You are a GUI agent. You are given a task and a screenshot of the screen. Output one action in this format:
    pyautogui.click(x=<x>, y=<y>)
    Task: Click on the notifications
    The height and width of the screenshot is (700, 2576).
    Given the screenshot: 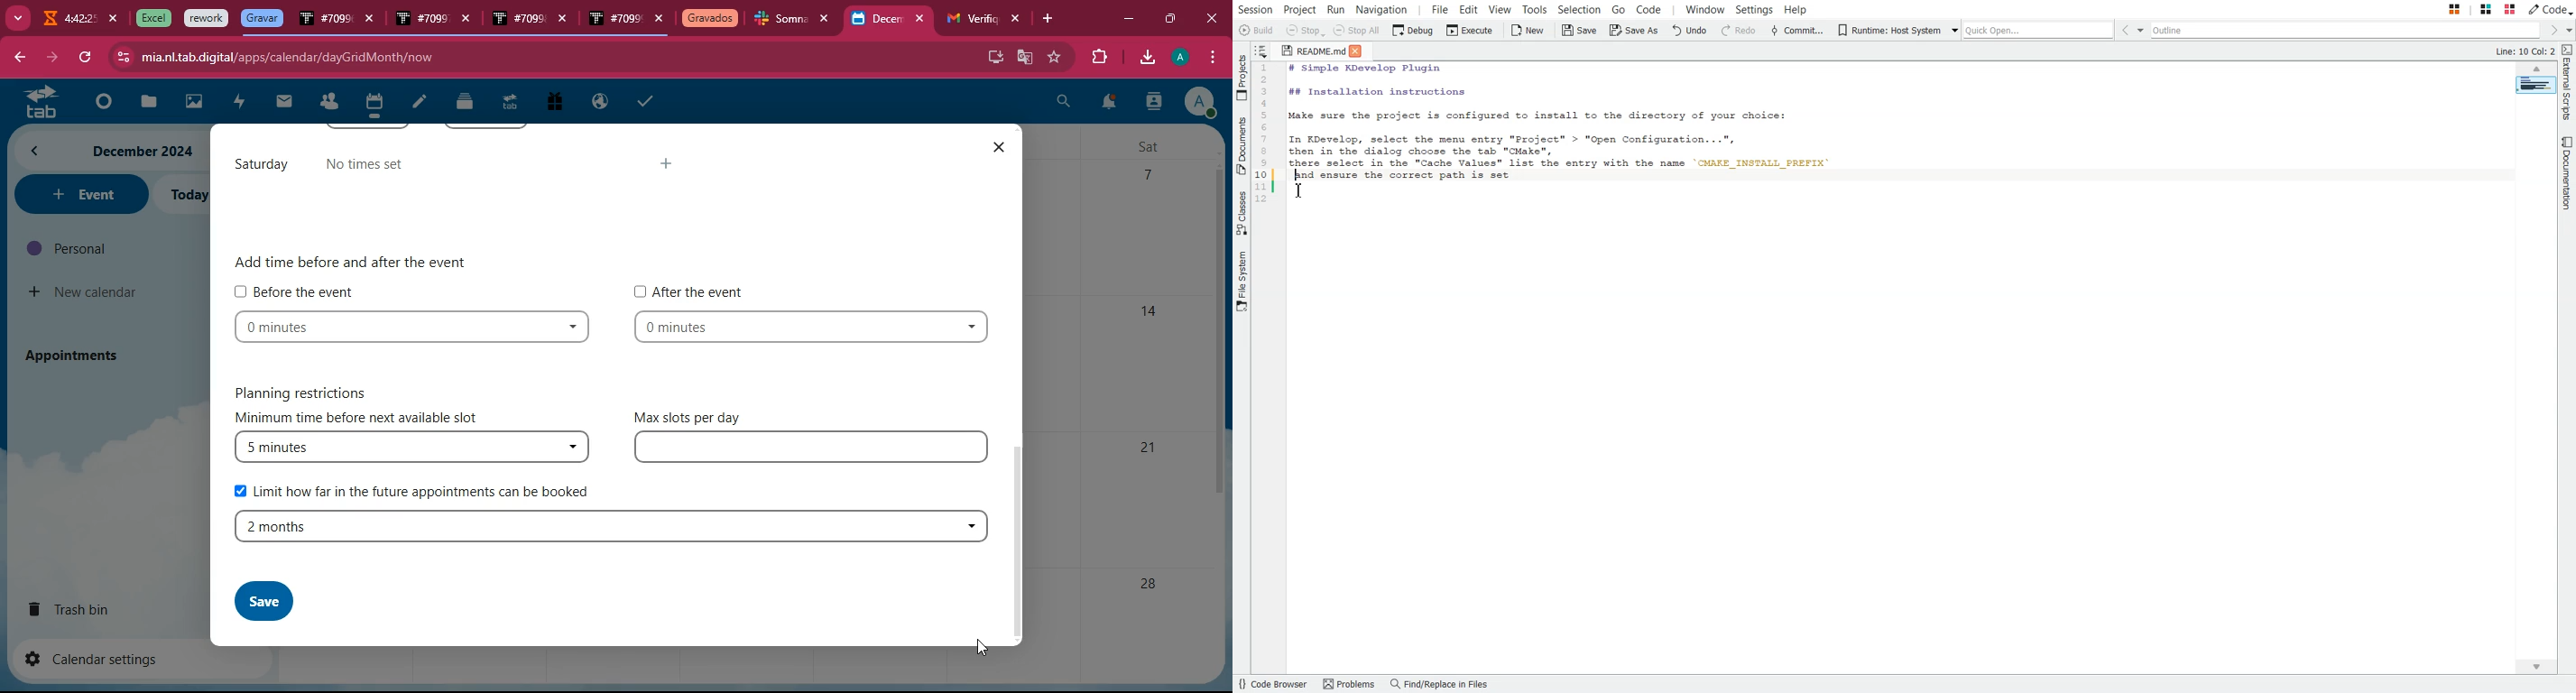 What is the action you would take?
    pyautogui.click(x=1107, y=105)
    